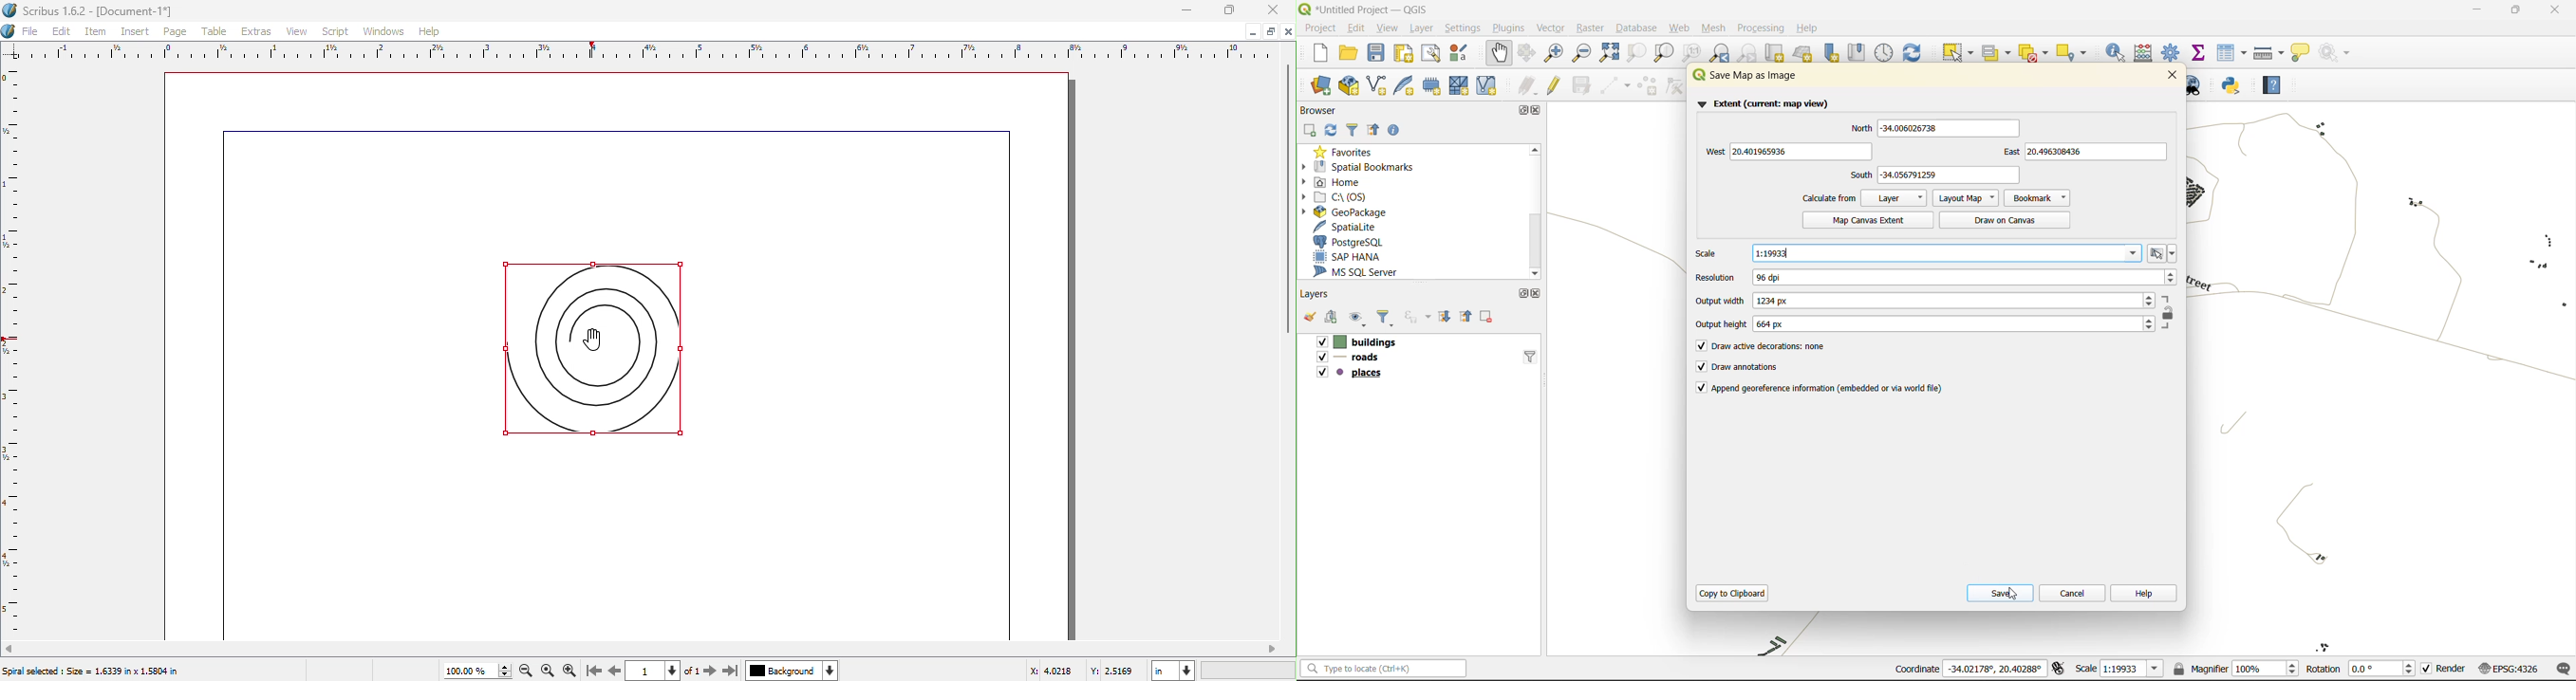 This screenshot has width=2576, height=700. What do you see at coordinates (1252, 32) in the screenshot?
I see `Minimize` at bounding box center [1252, 32].